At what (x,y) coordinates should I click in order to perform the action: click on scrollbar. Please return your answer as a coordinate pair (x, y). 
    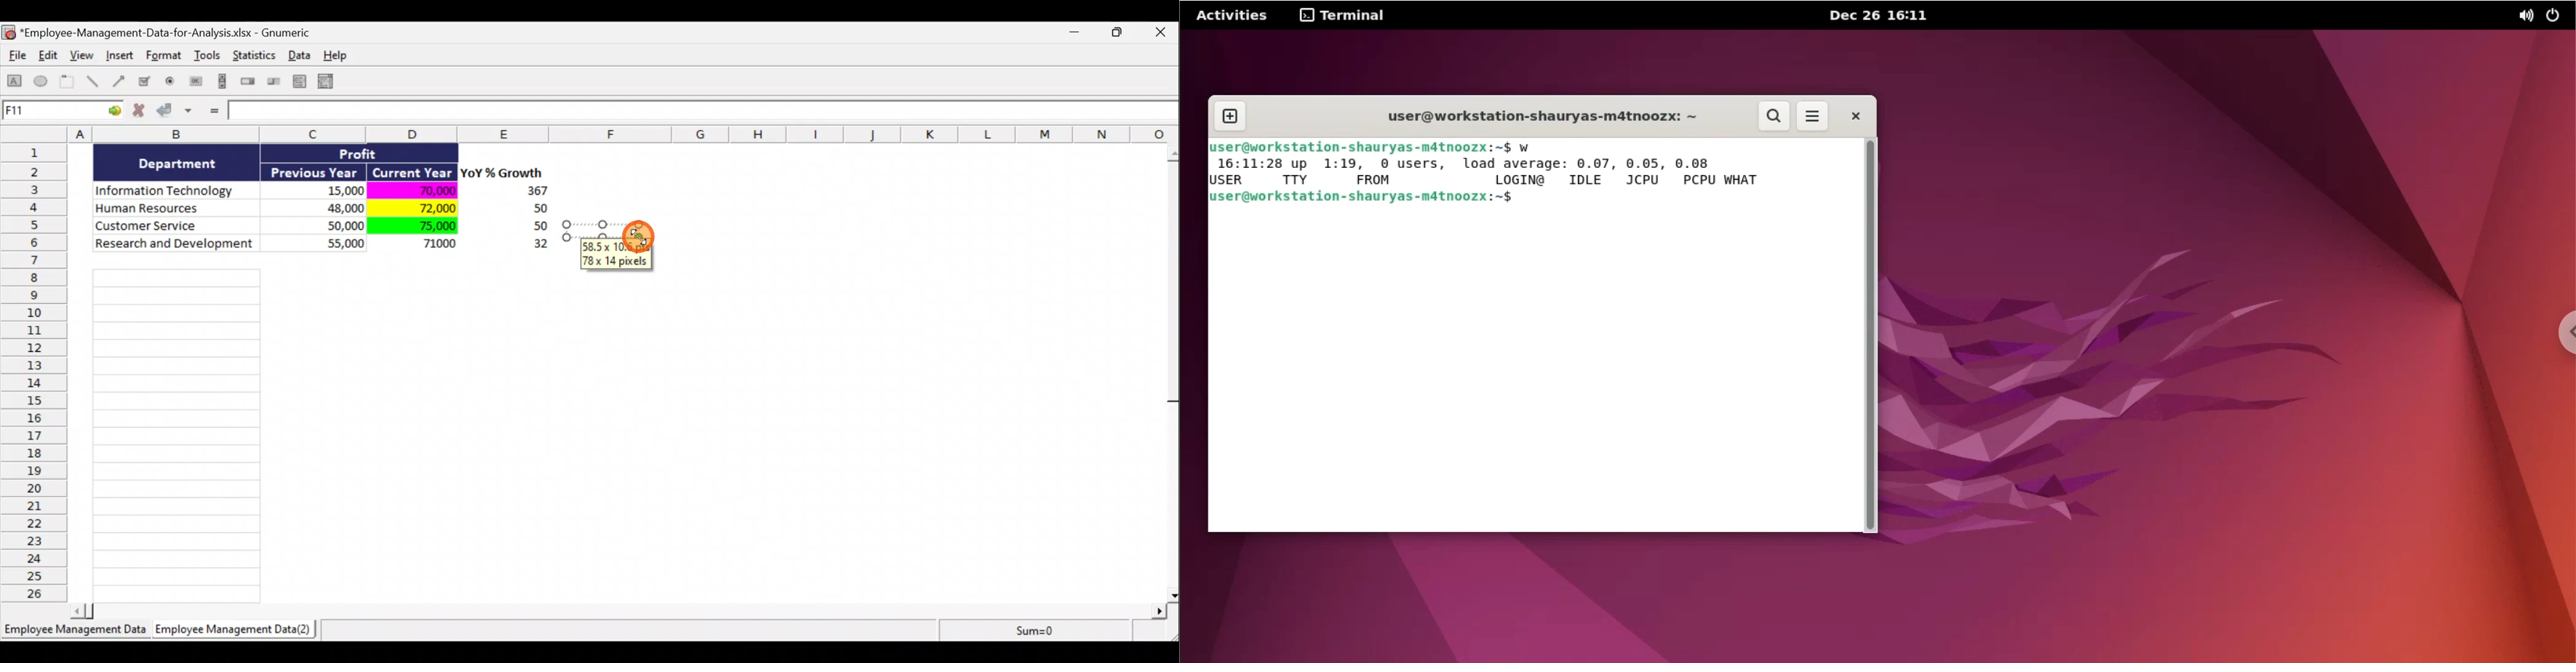
    Looking at the image, I should click on (1867, 336).